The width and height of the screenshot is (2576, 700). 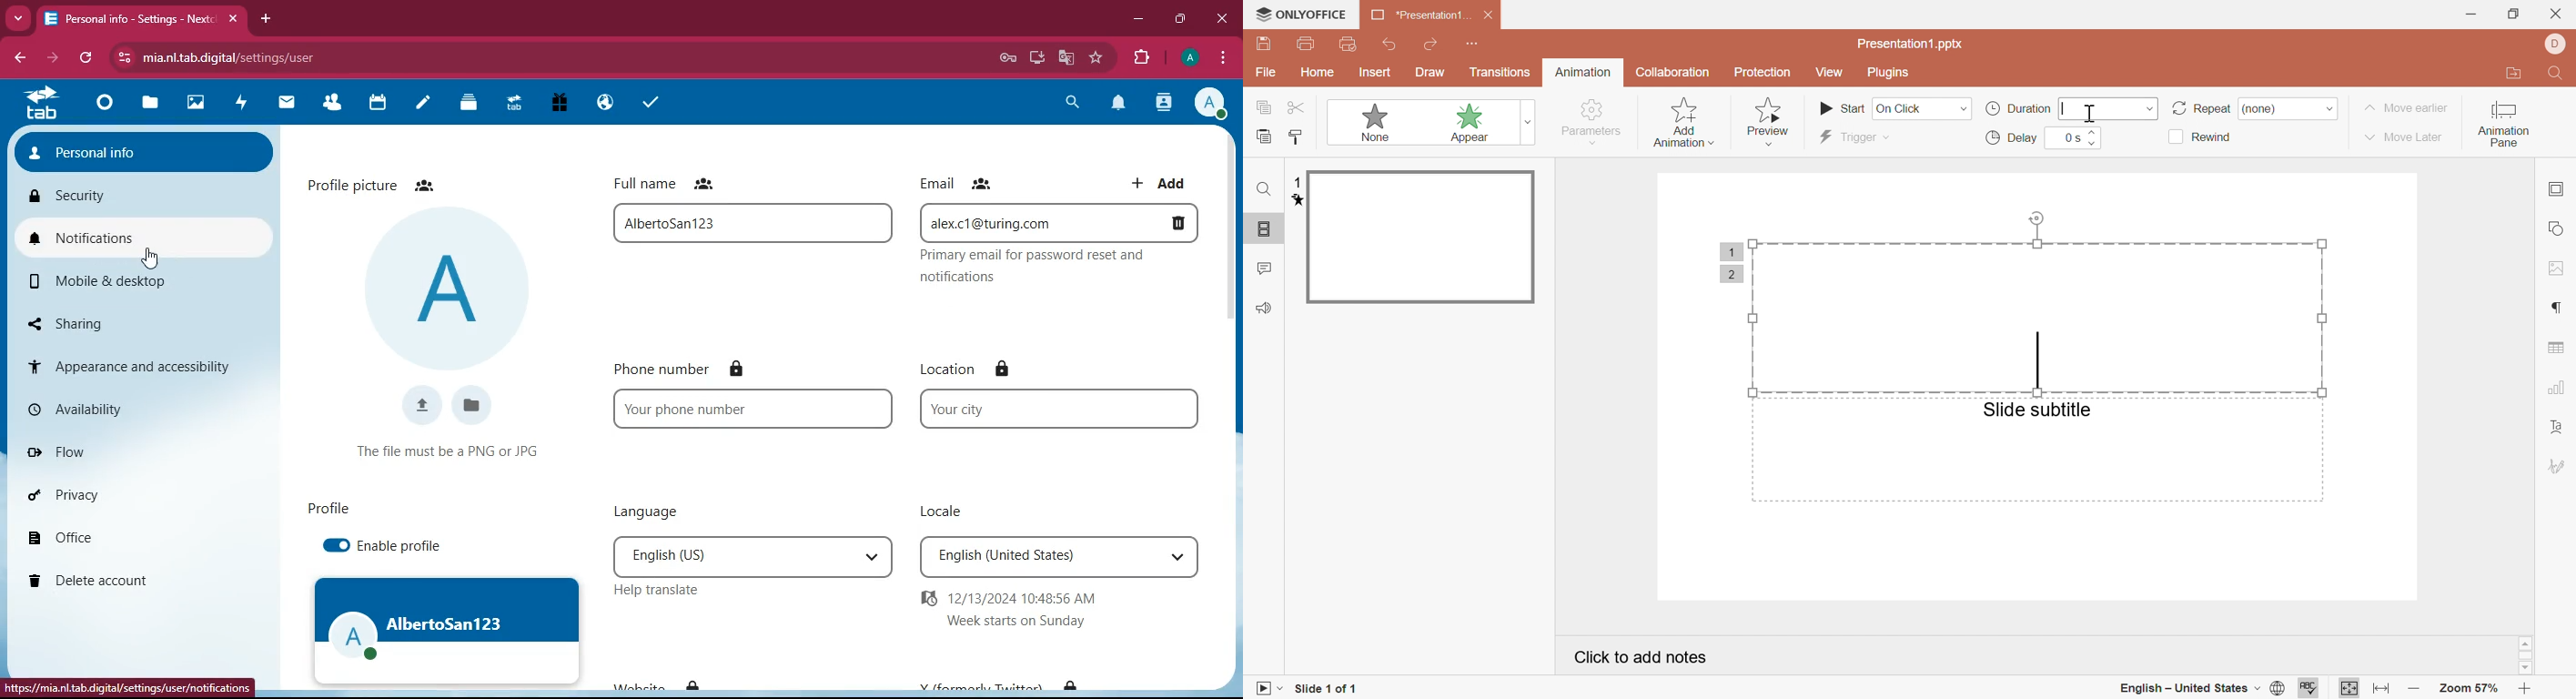 What do you see at coordinates (2471, 689) in the screenshot?
I see `zoom 57%` at bounding box center [2471, 689].